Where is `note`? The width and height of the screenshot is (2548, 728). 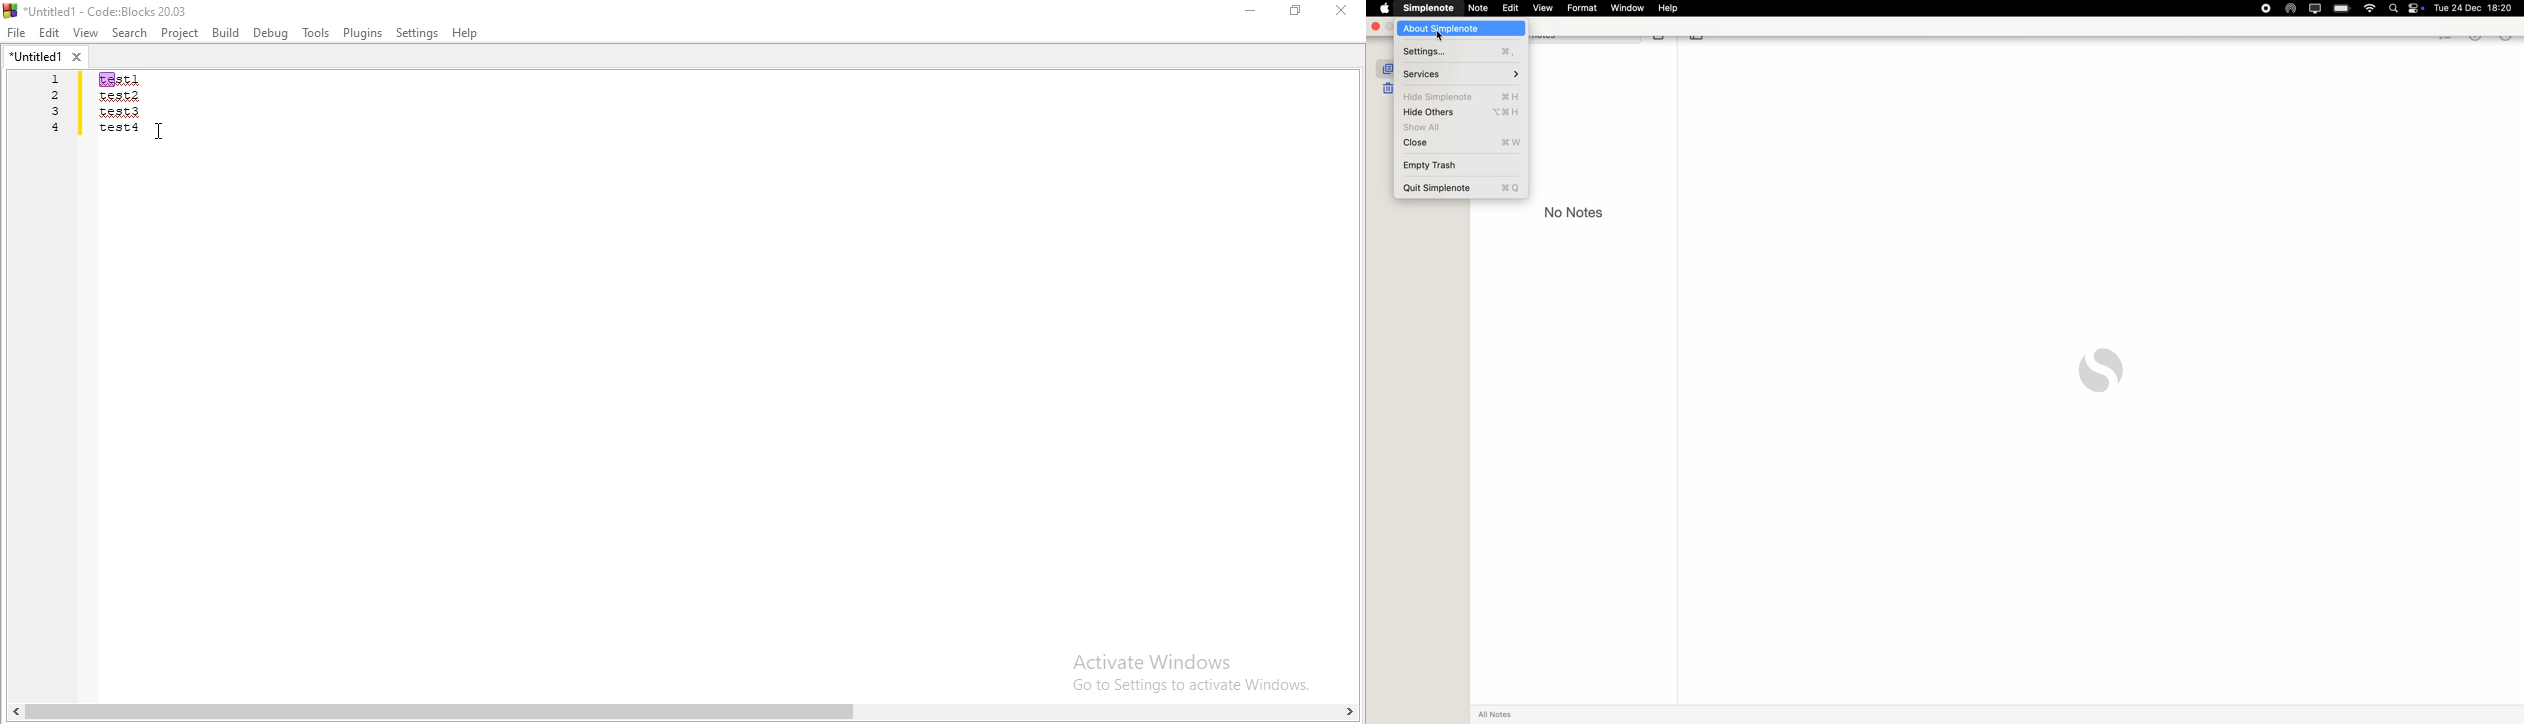 note is located at coordinates (1478, 9).